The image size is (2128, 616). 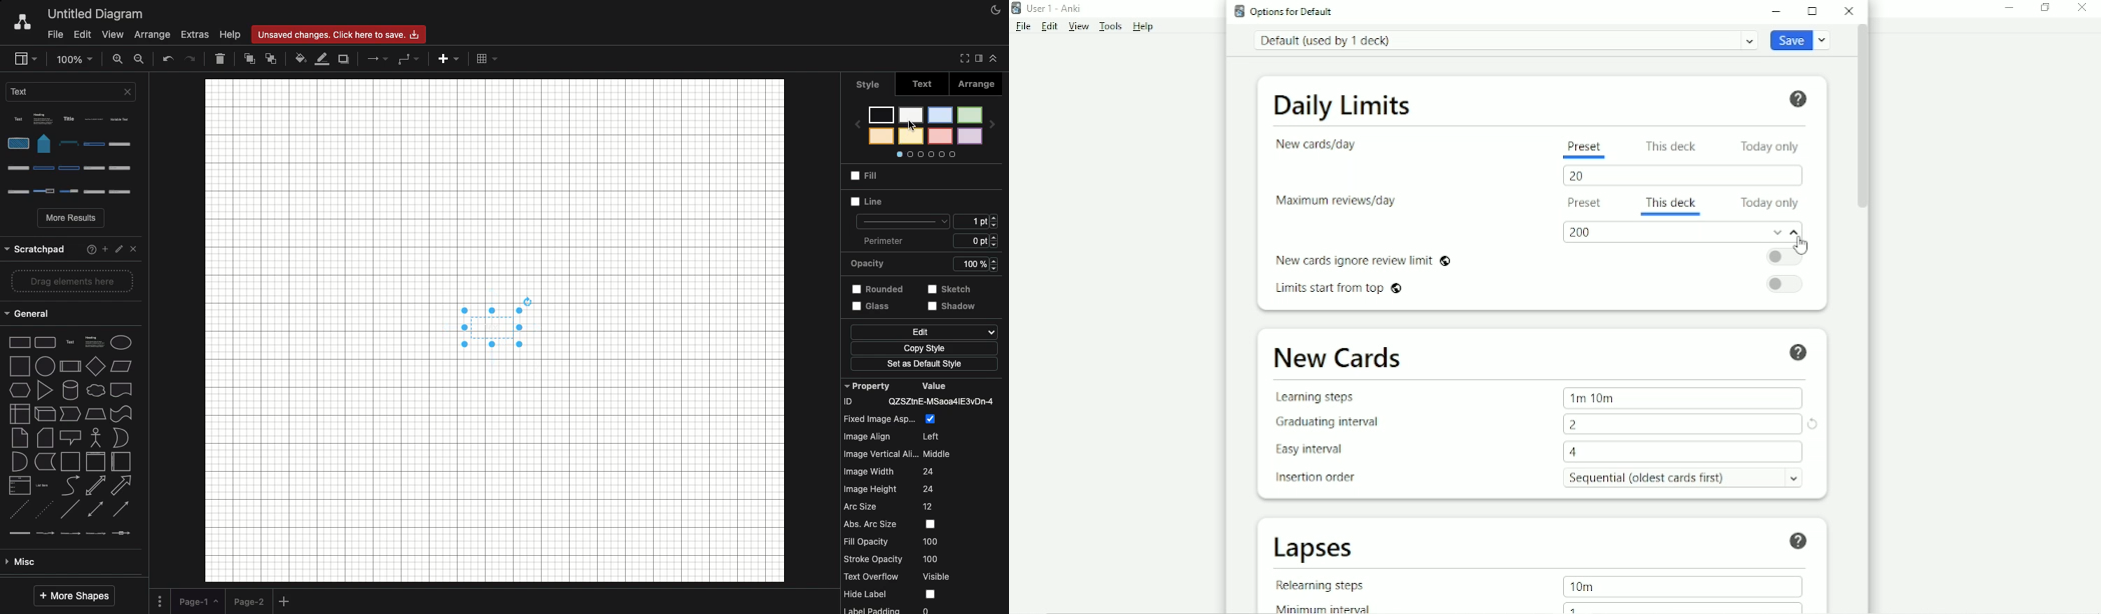 What do you see at coordinates (997, 9) in the screenshot?
I see `Night ` at bounding box center [997, 9].